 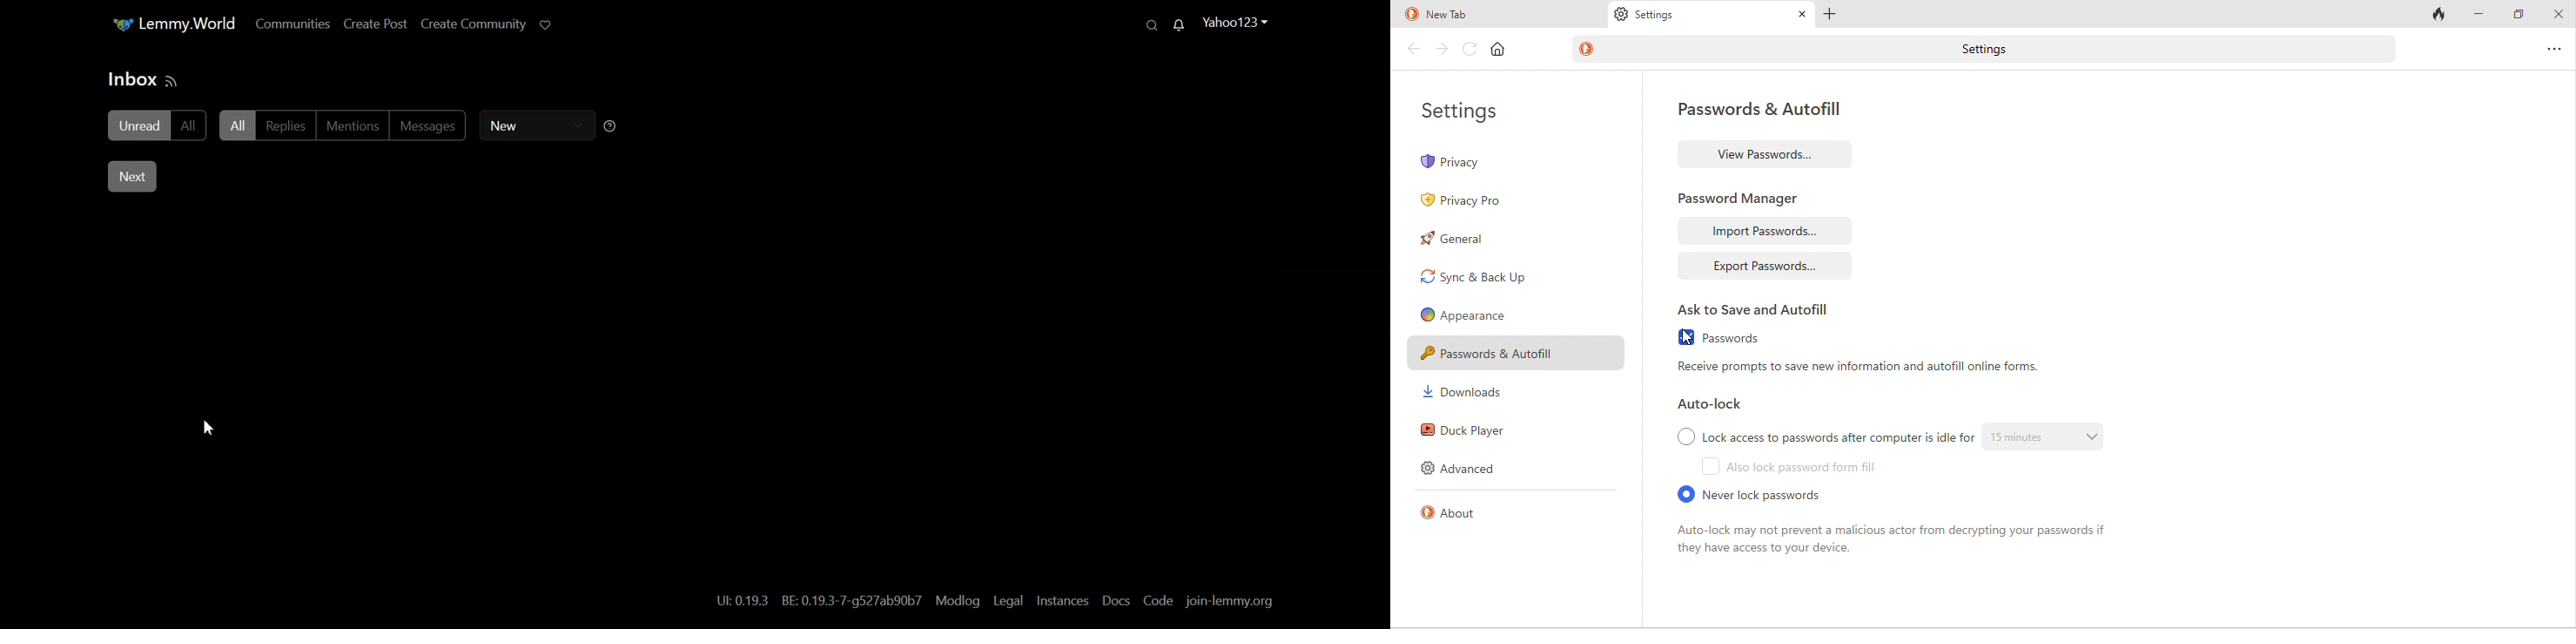 What do you see at coordinates (285, 25) in the screenshot?
I see `Communities` at bounding box center [285, 25].